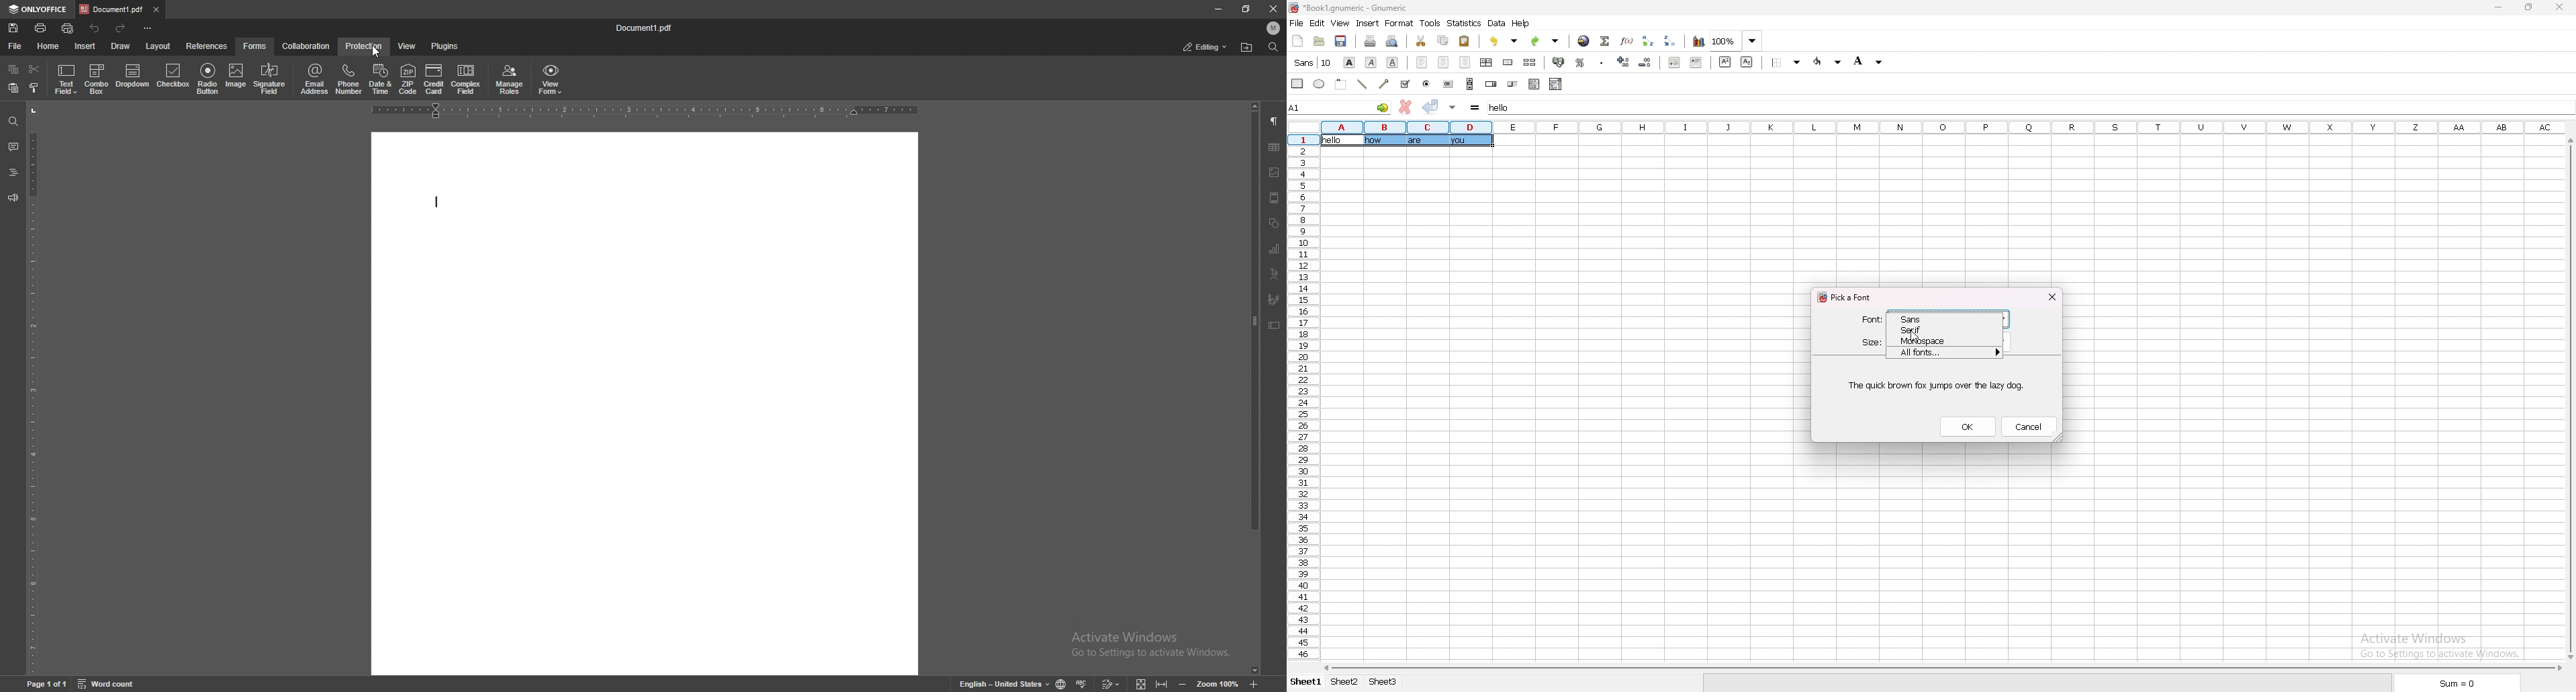  Describe the element at coordinates (34, 68) in the screenshot. I see `cut` at that location.